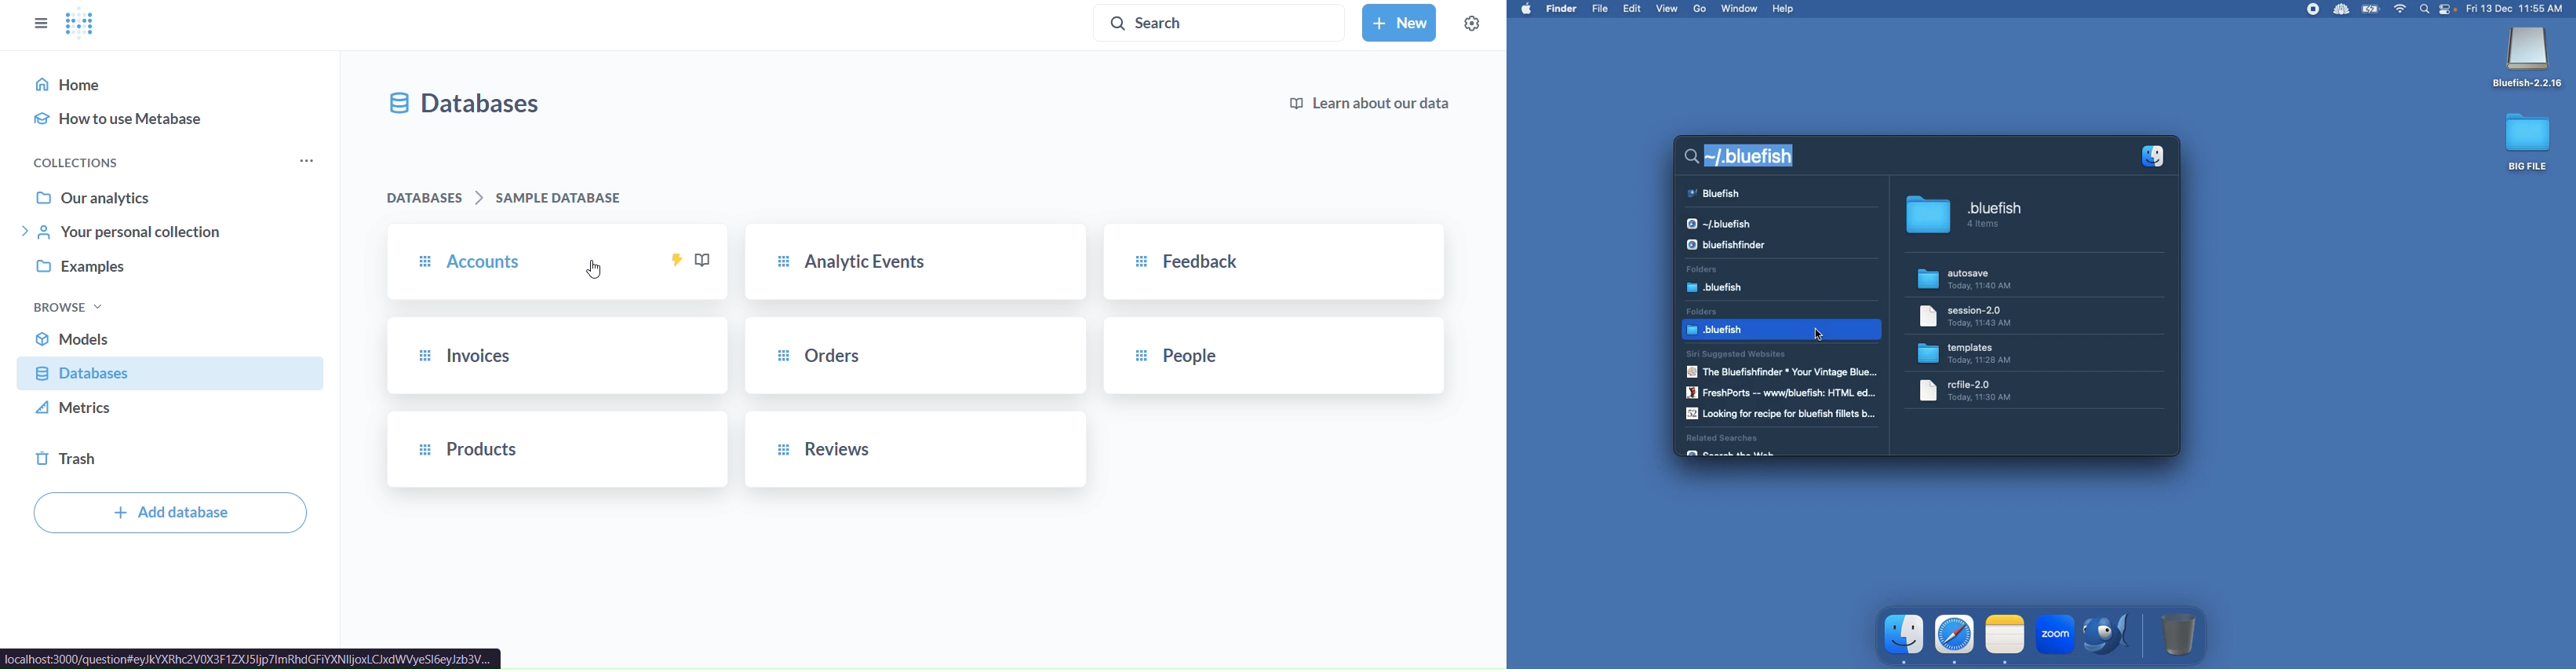  I want to click on Bluefish, so click(2528, 59).